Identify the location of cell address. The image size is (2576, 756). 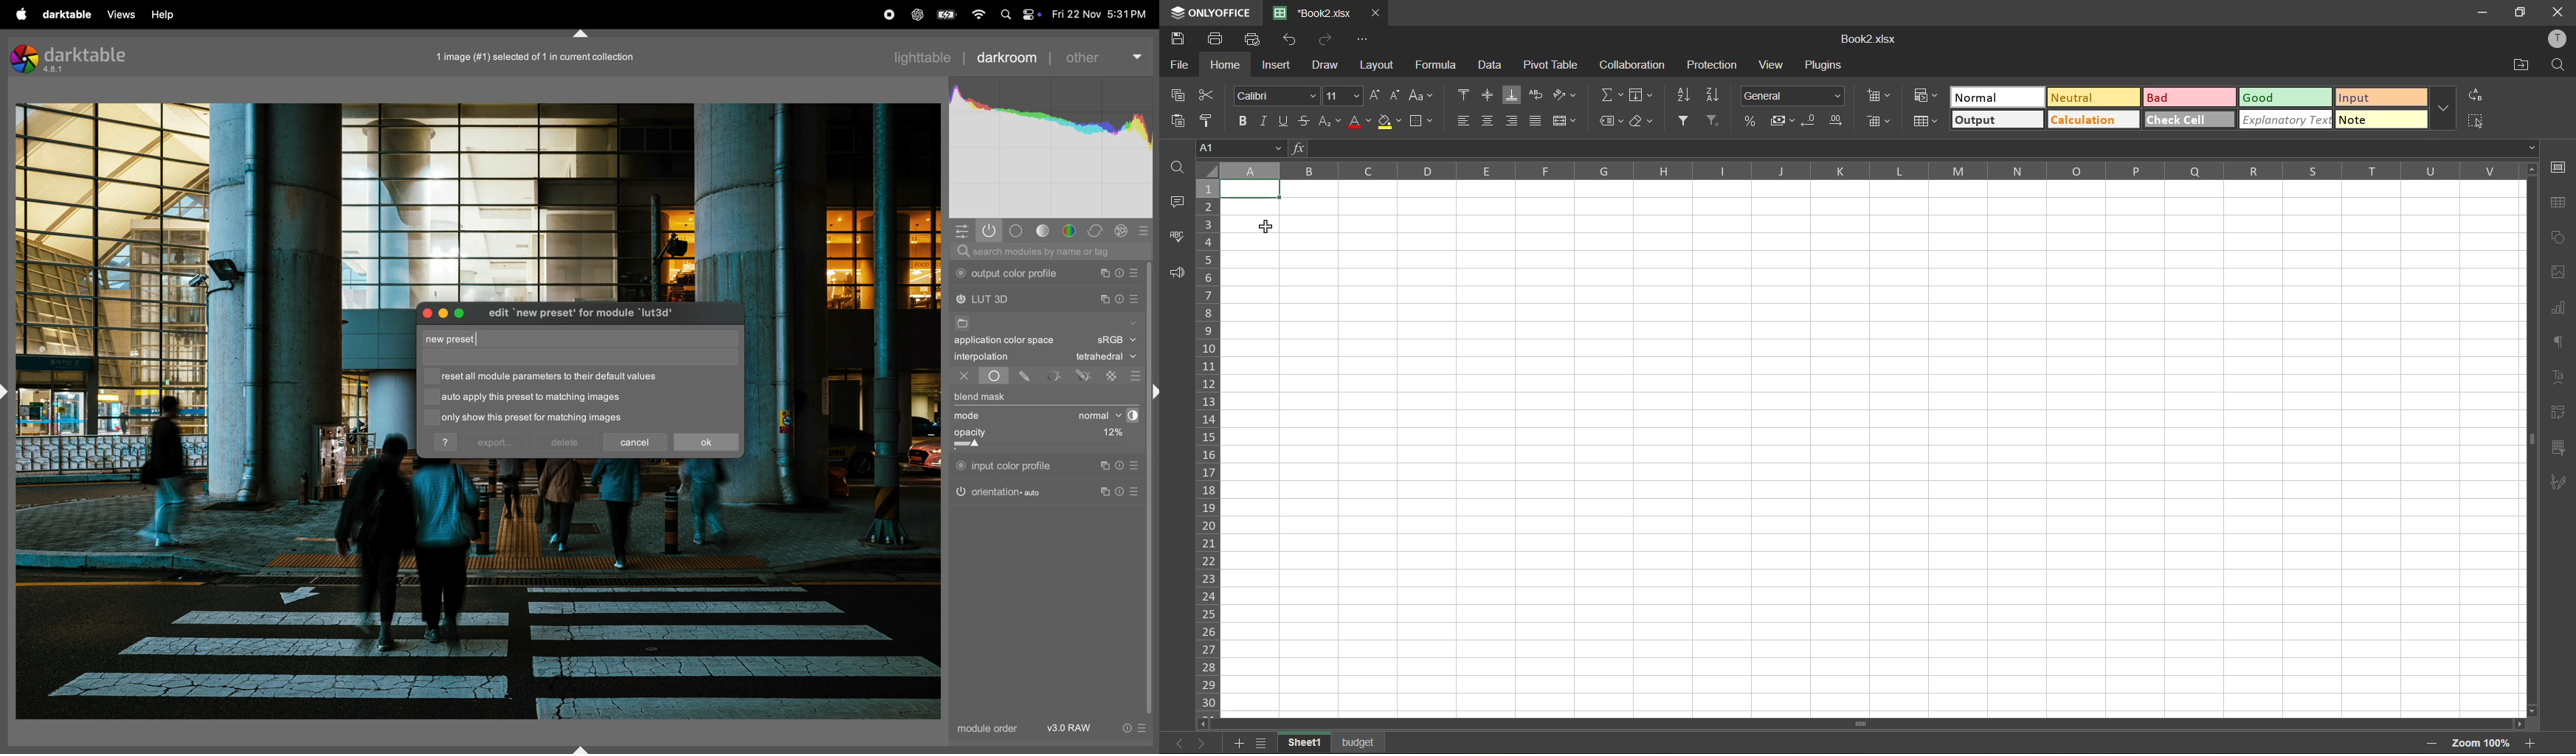
(1243, 148).